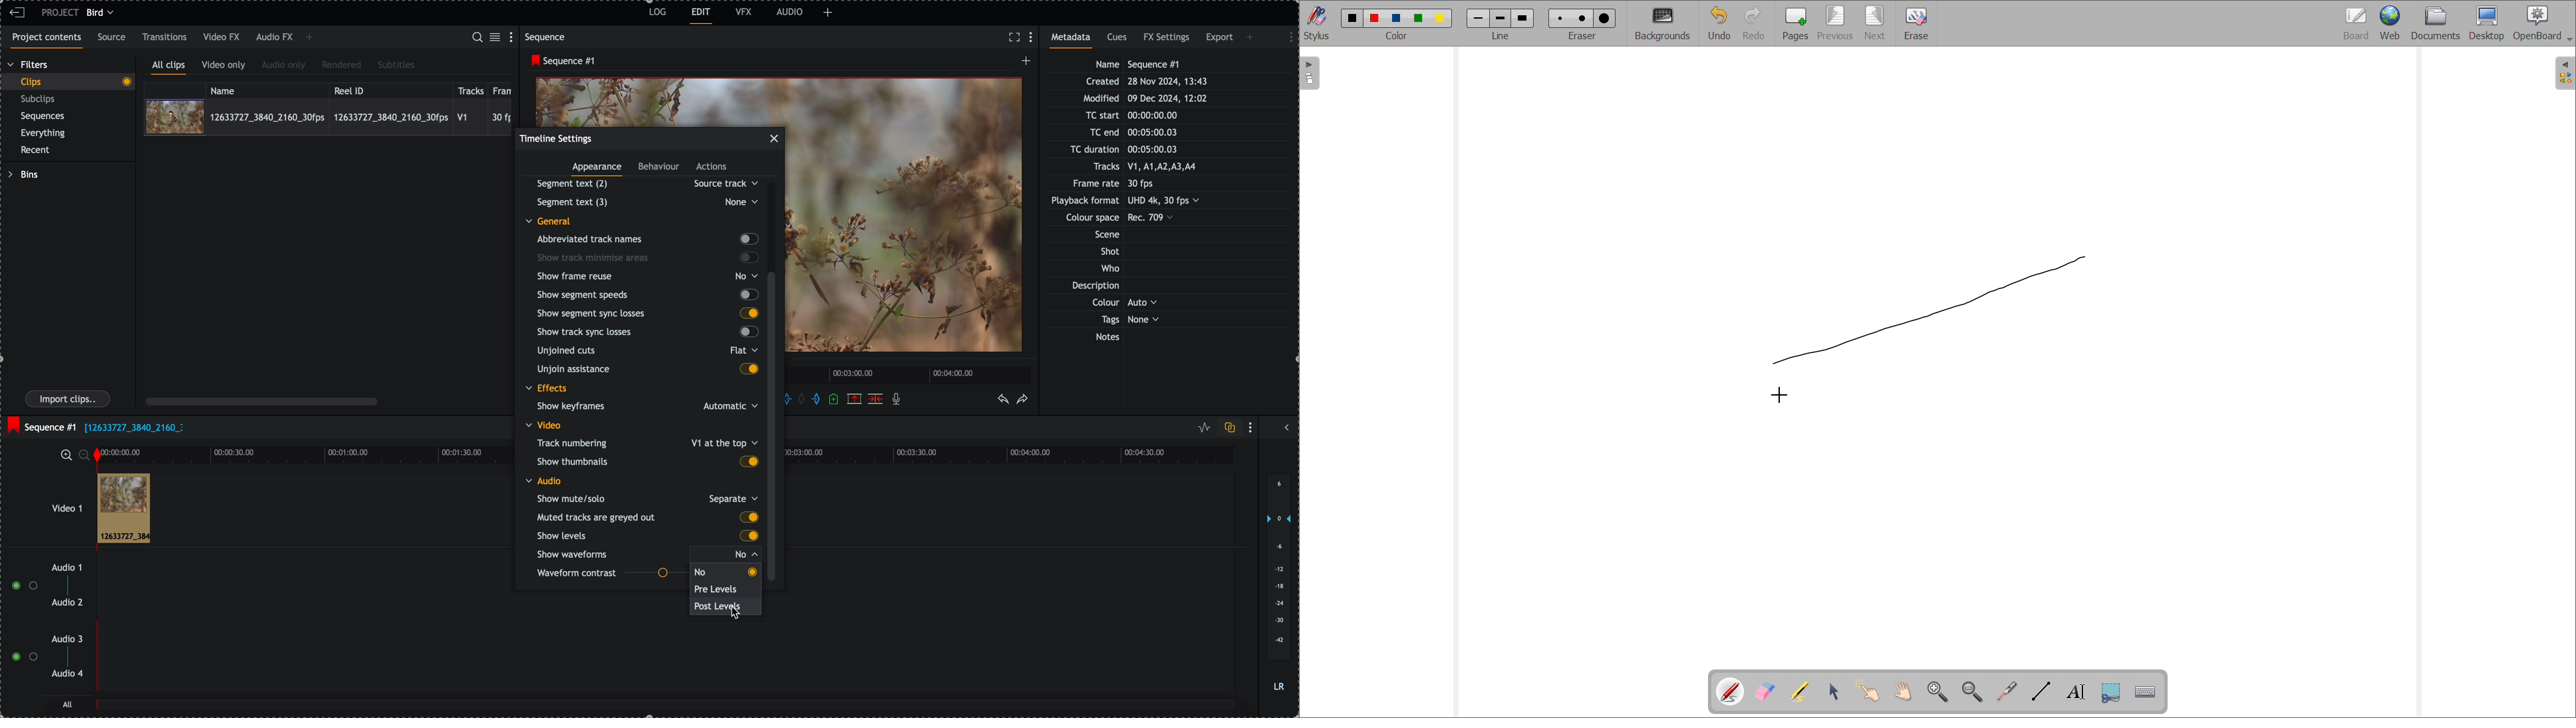  What do you see at coordinates (645, 333) in the screenshot?
I see `show track sync losses` at bounding box center [645, 333].